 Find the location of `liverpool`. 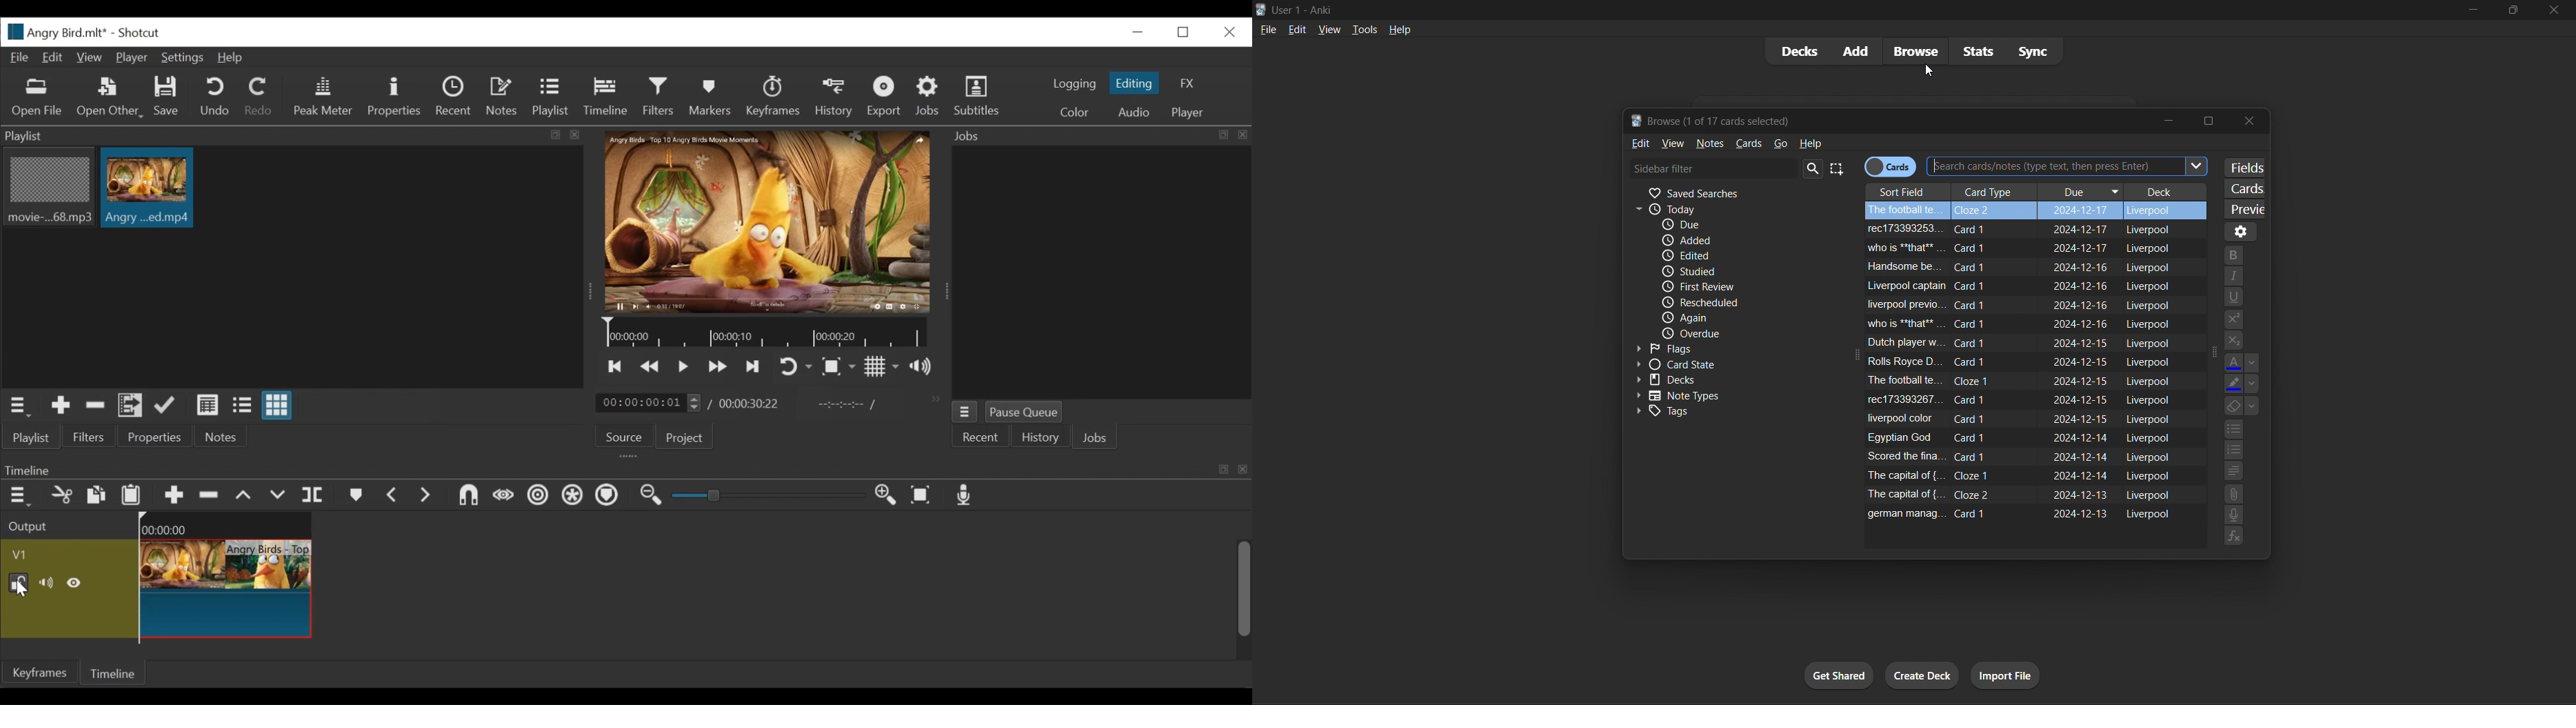

liverpool is located at coordinates (2153, 438).